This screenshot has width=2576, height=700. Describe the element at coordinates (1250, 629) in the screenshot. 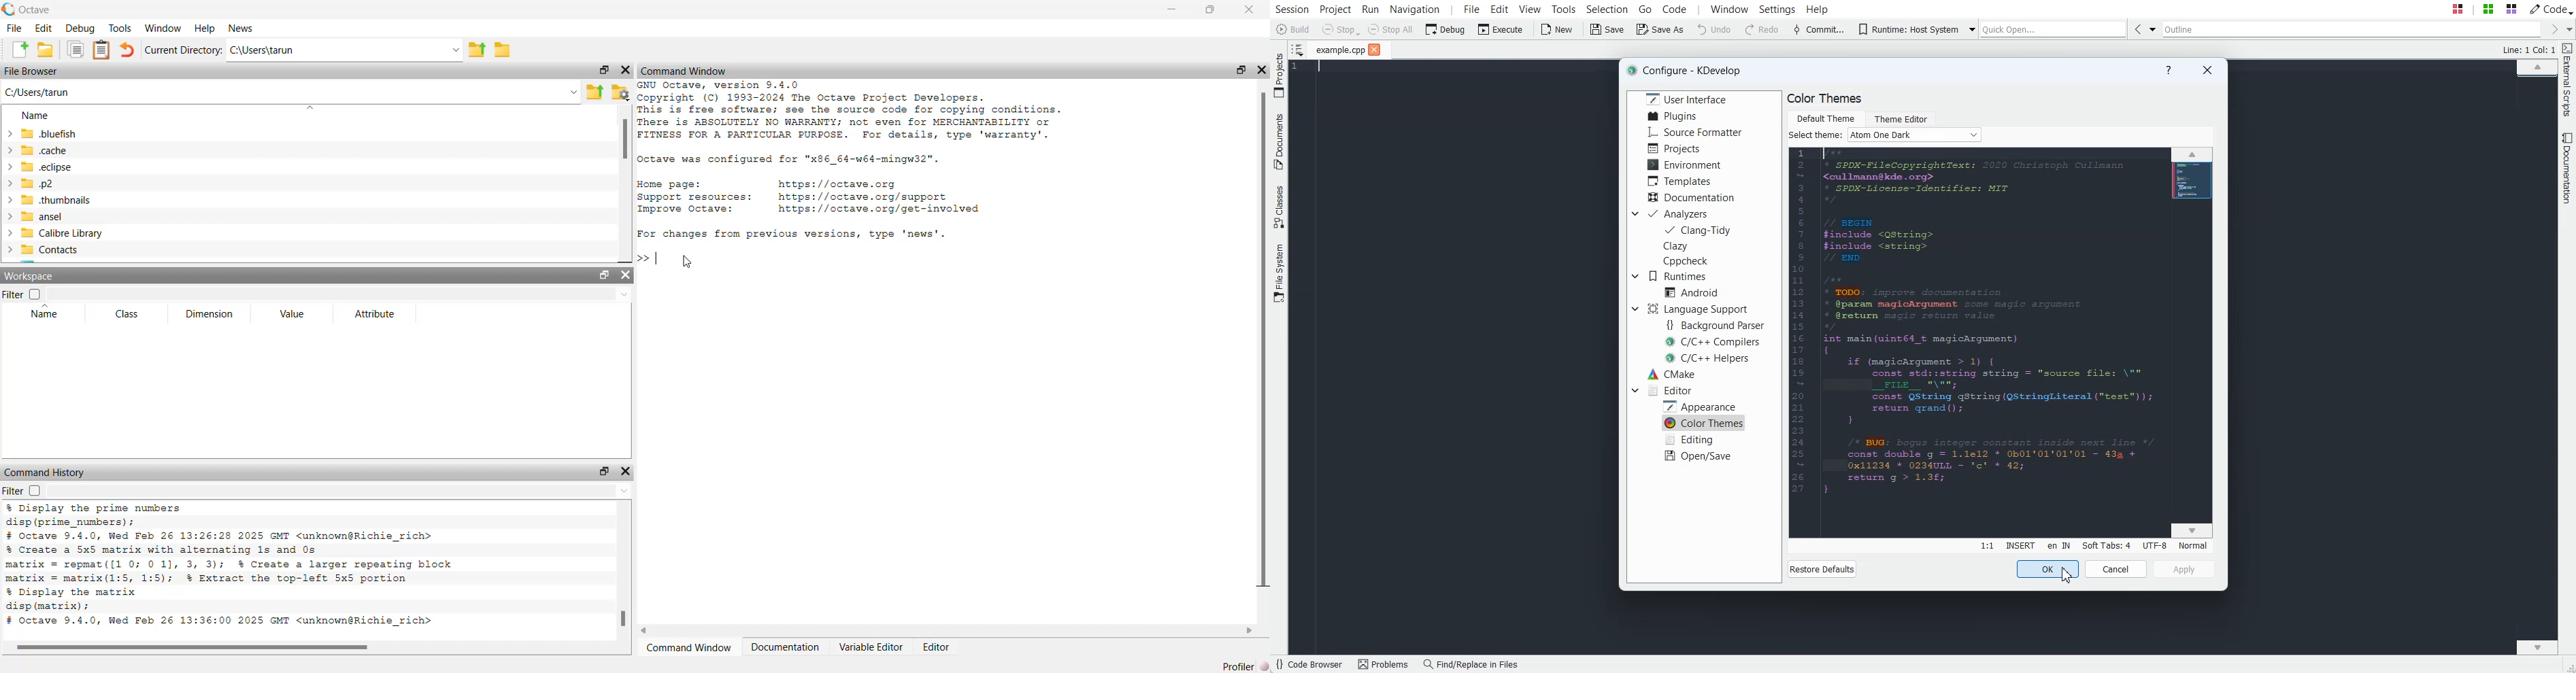

I see `move right` at that location.